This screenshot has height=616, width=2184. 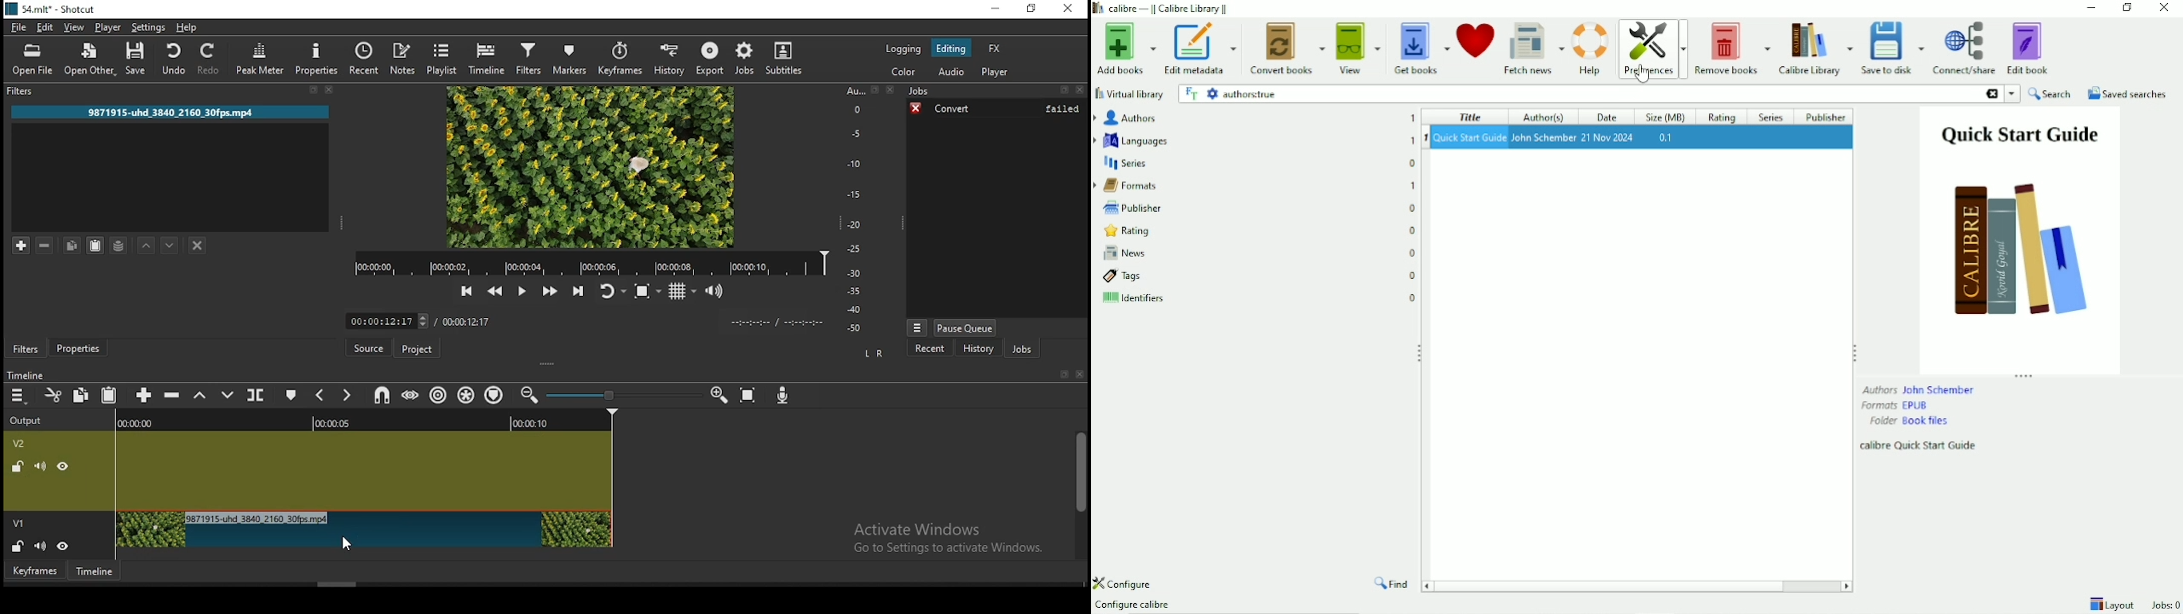 What do you see at coordinates (1256, 208) in the screenshot?
I see `Publisher` at bounding box center [1256, 208].